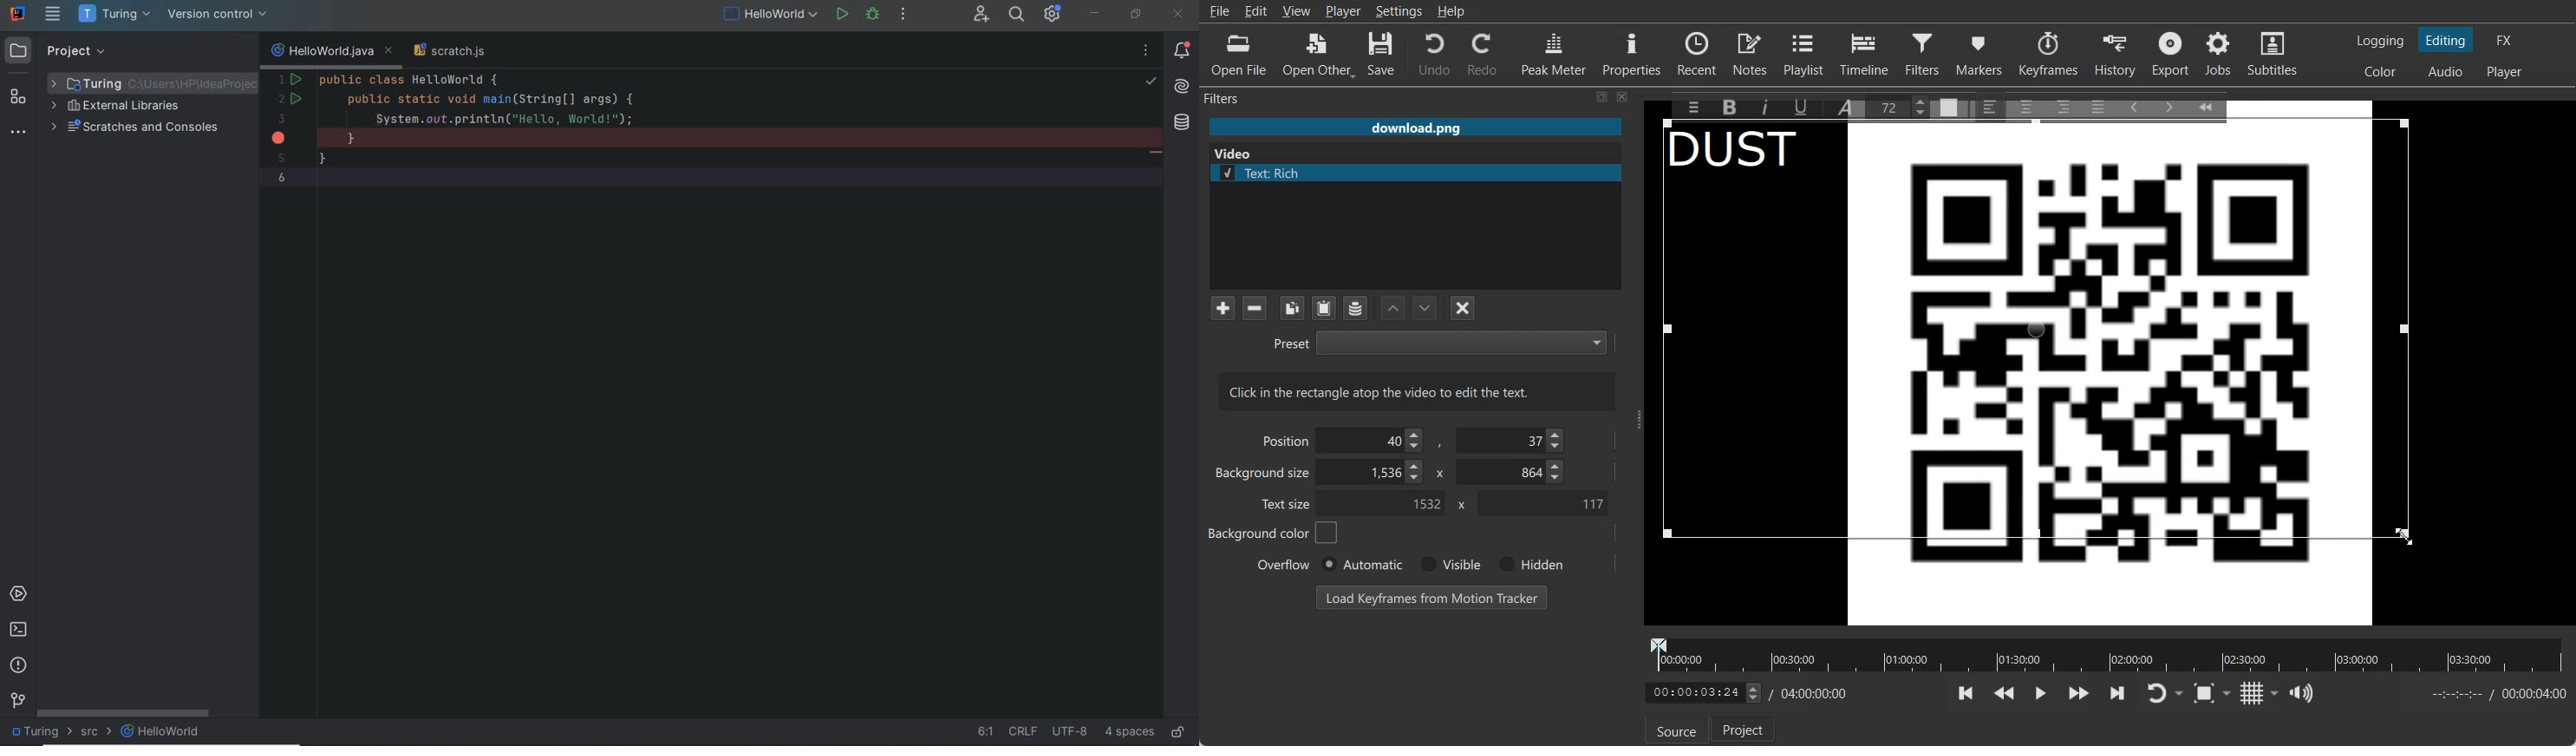 This screenshot has width=2576, height=756. Describe the element at coordinates (1296, 10) in the screenshot. I see `View` at that location.